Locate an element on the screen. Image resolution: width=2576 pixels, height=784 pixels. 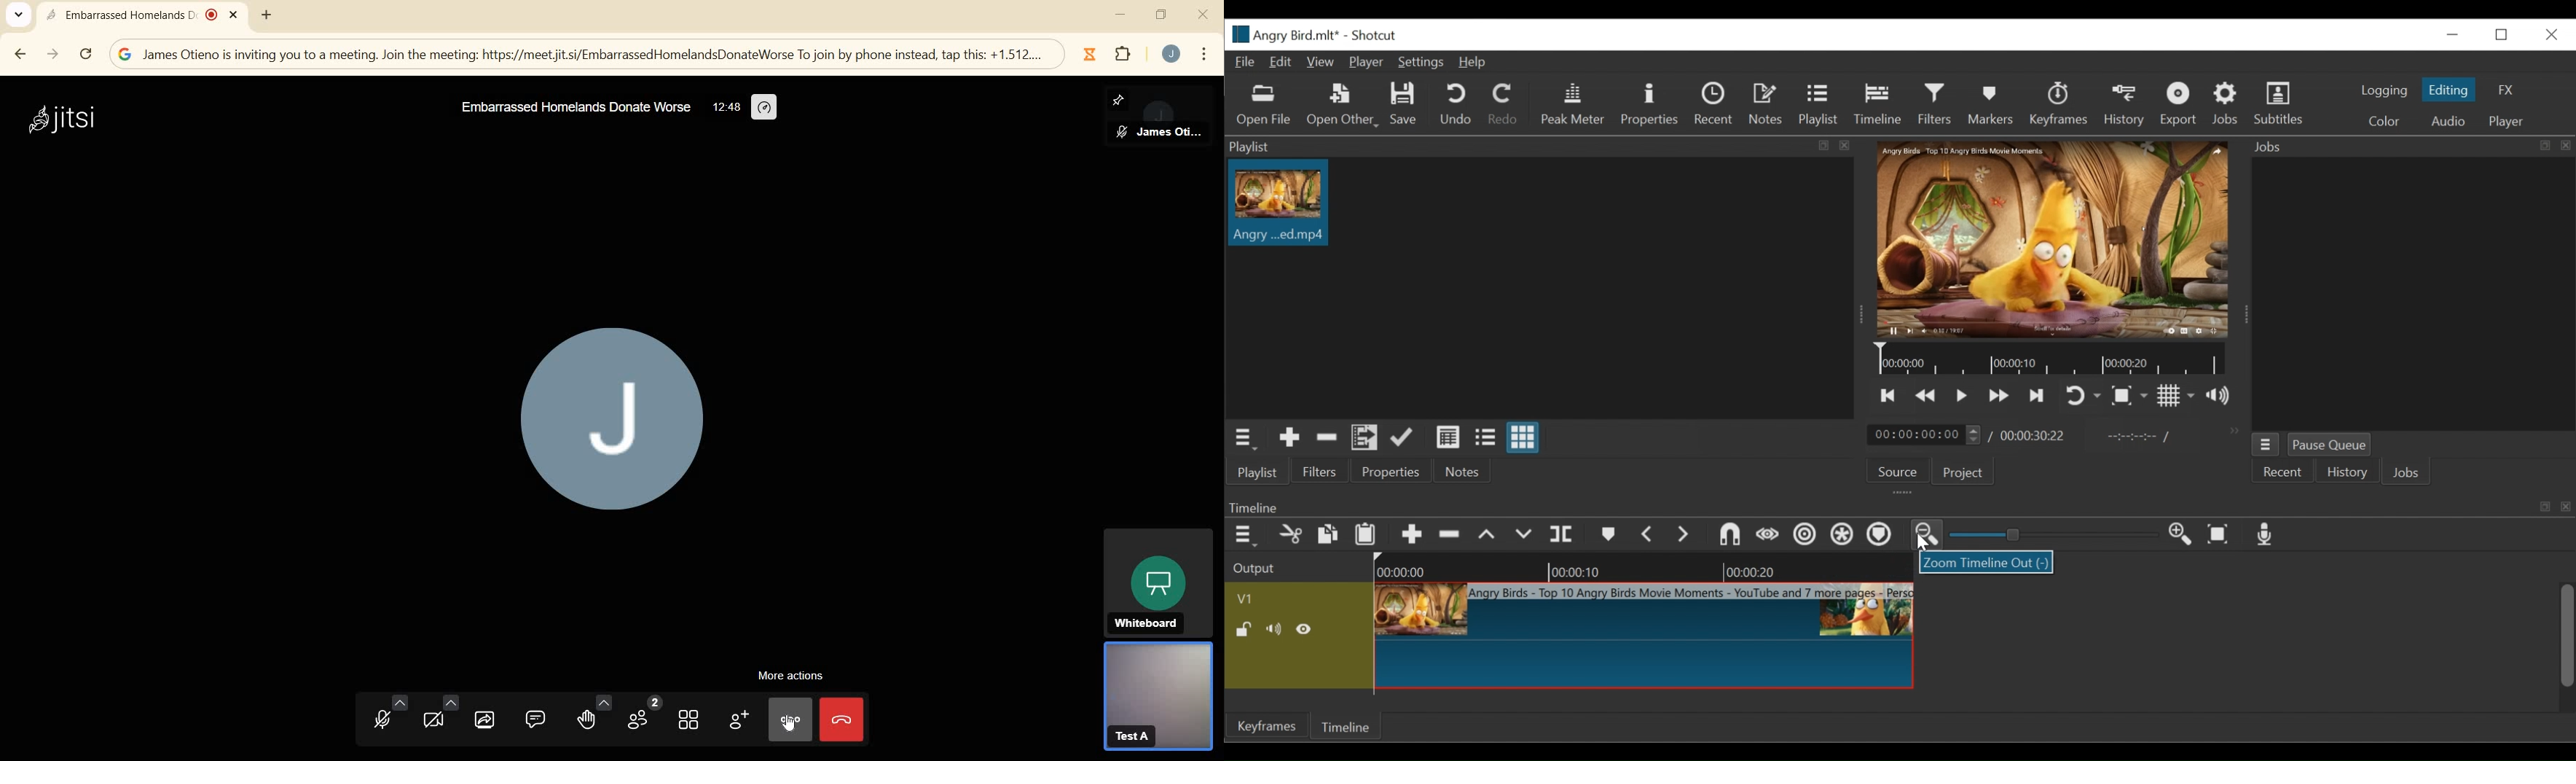
View is located at coordinates (1320, 63).